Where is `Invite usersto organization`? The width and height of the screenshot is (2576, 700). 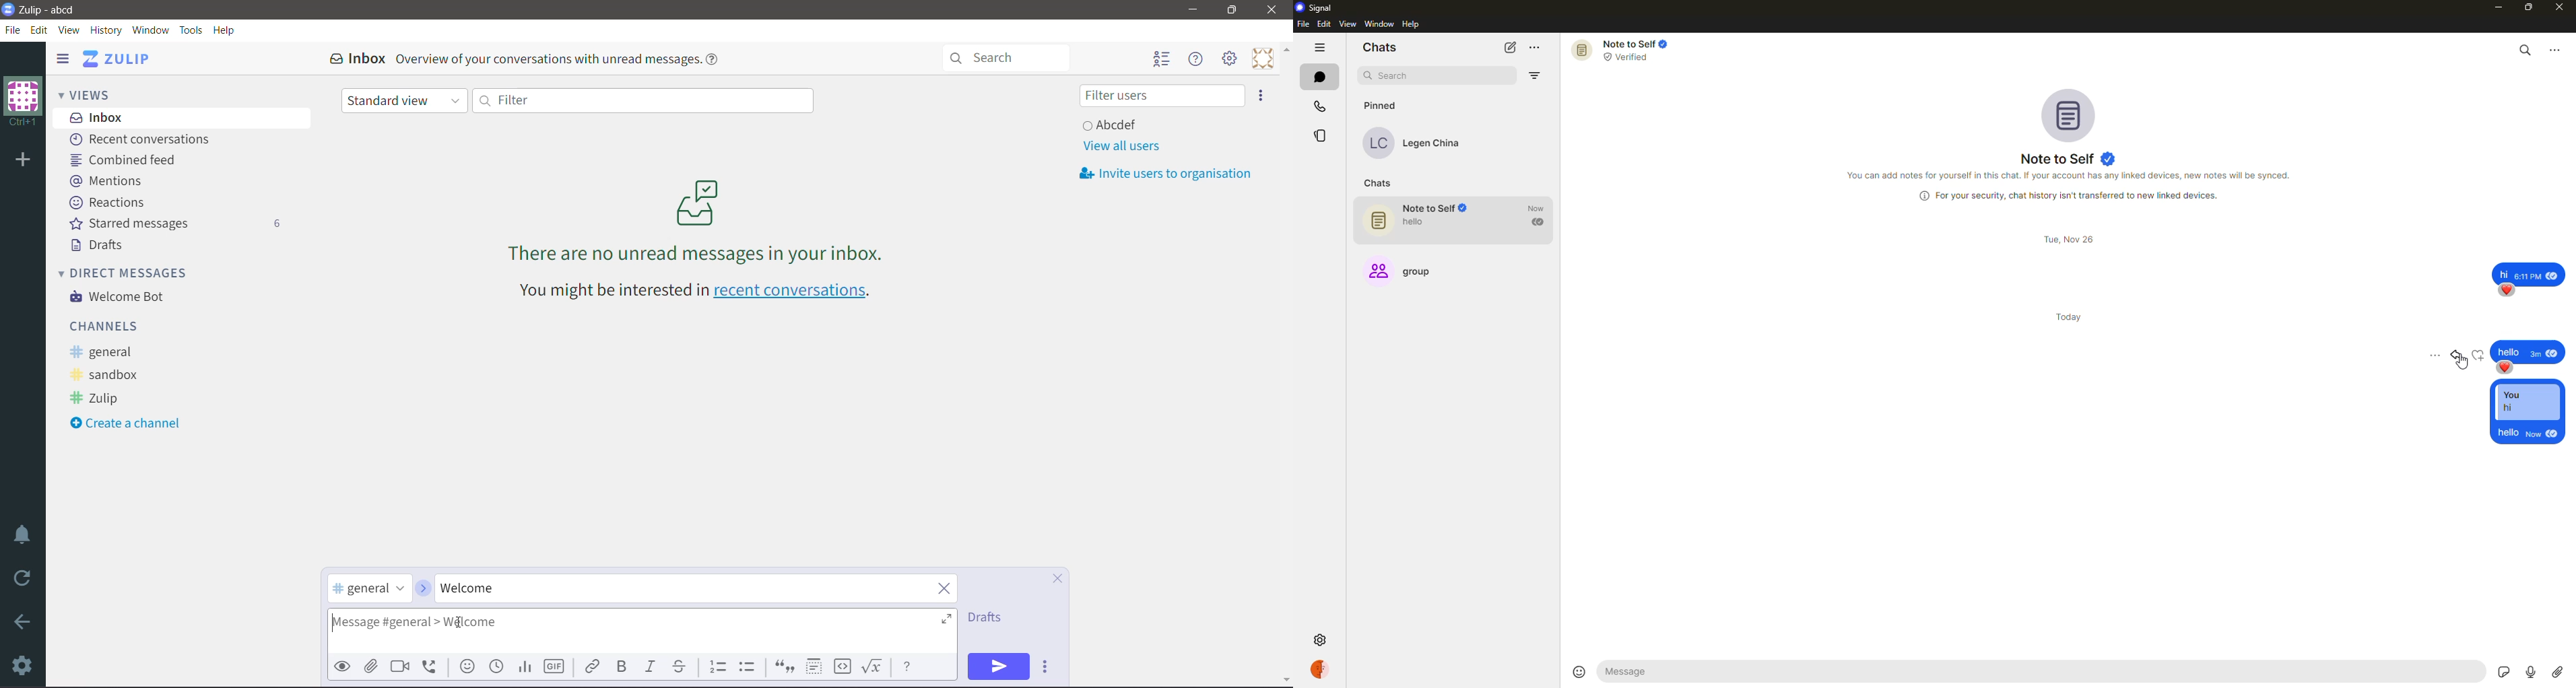 Invite usersto organization is located at coordinates (1170, 174).